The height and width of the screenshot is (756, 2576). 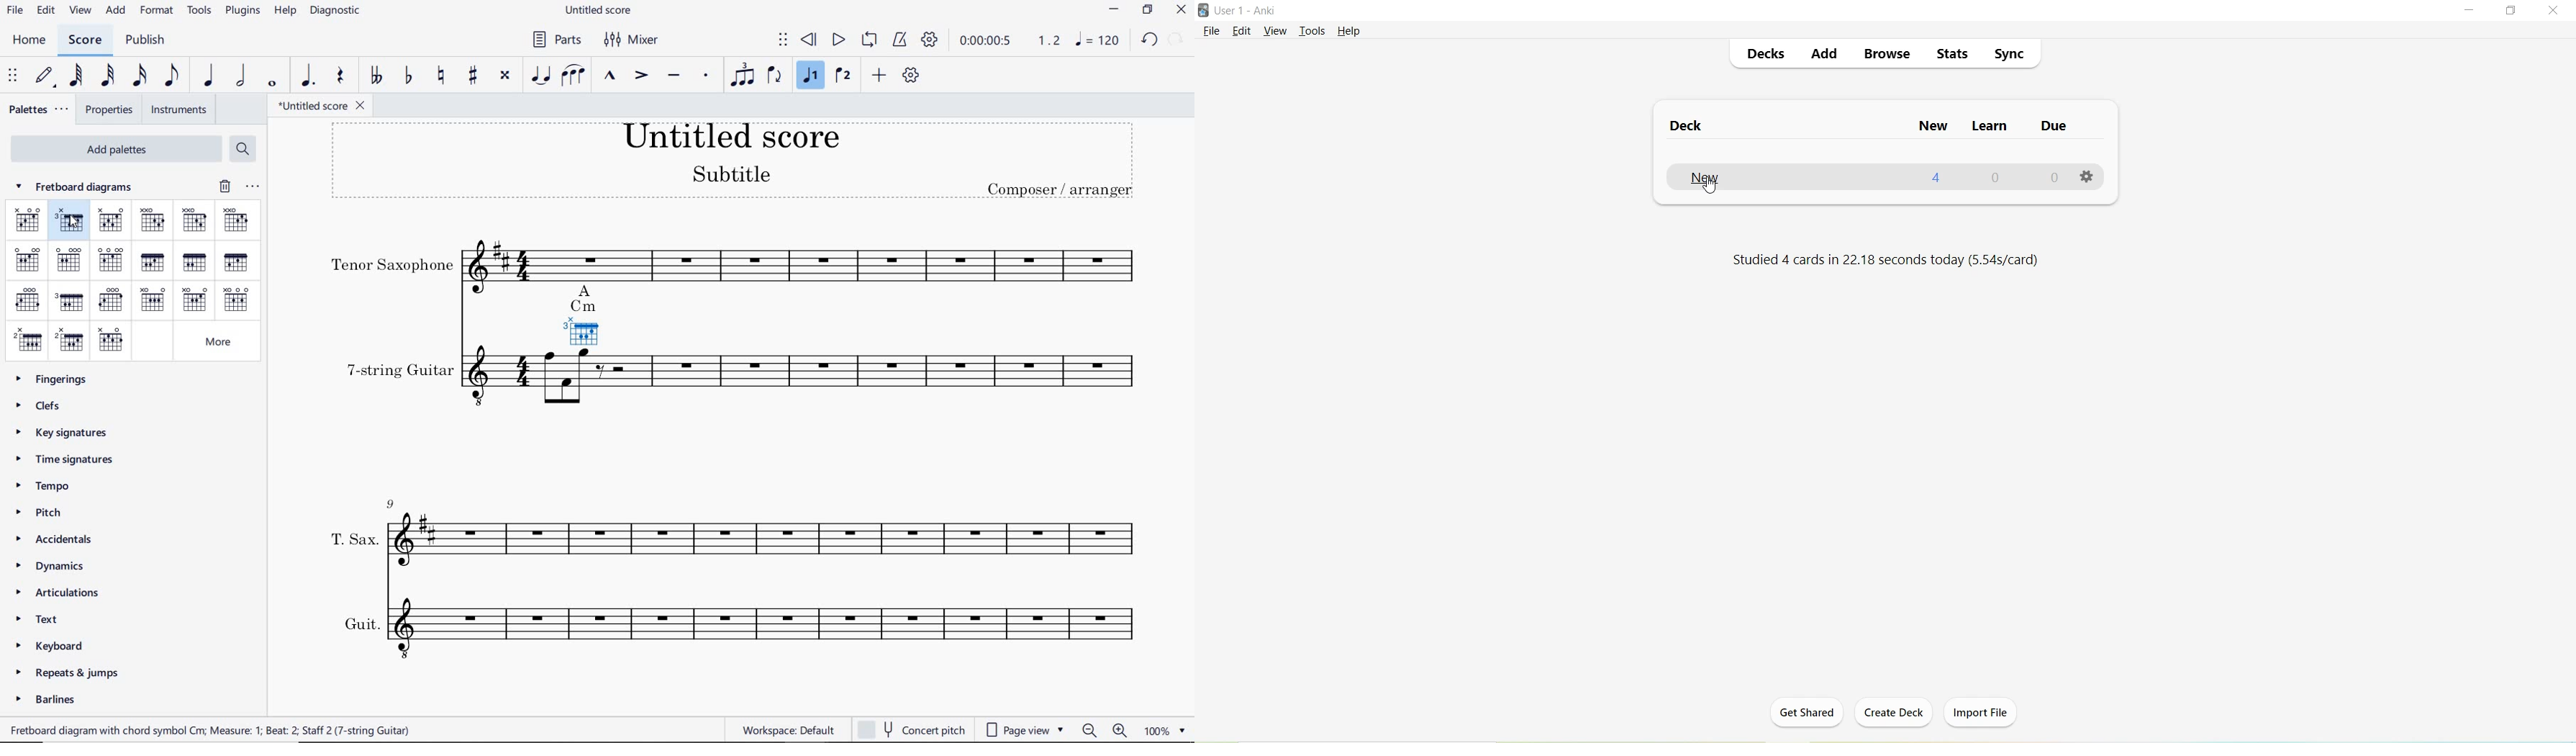 I want to click on Logo, so click(x=1203, y=11).